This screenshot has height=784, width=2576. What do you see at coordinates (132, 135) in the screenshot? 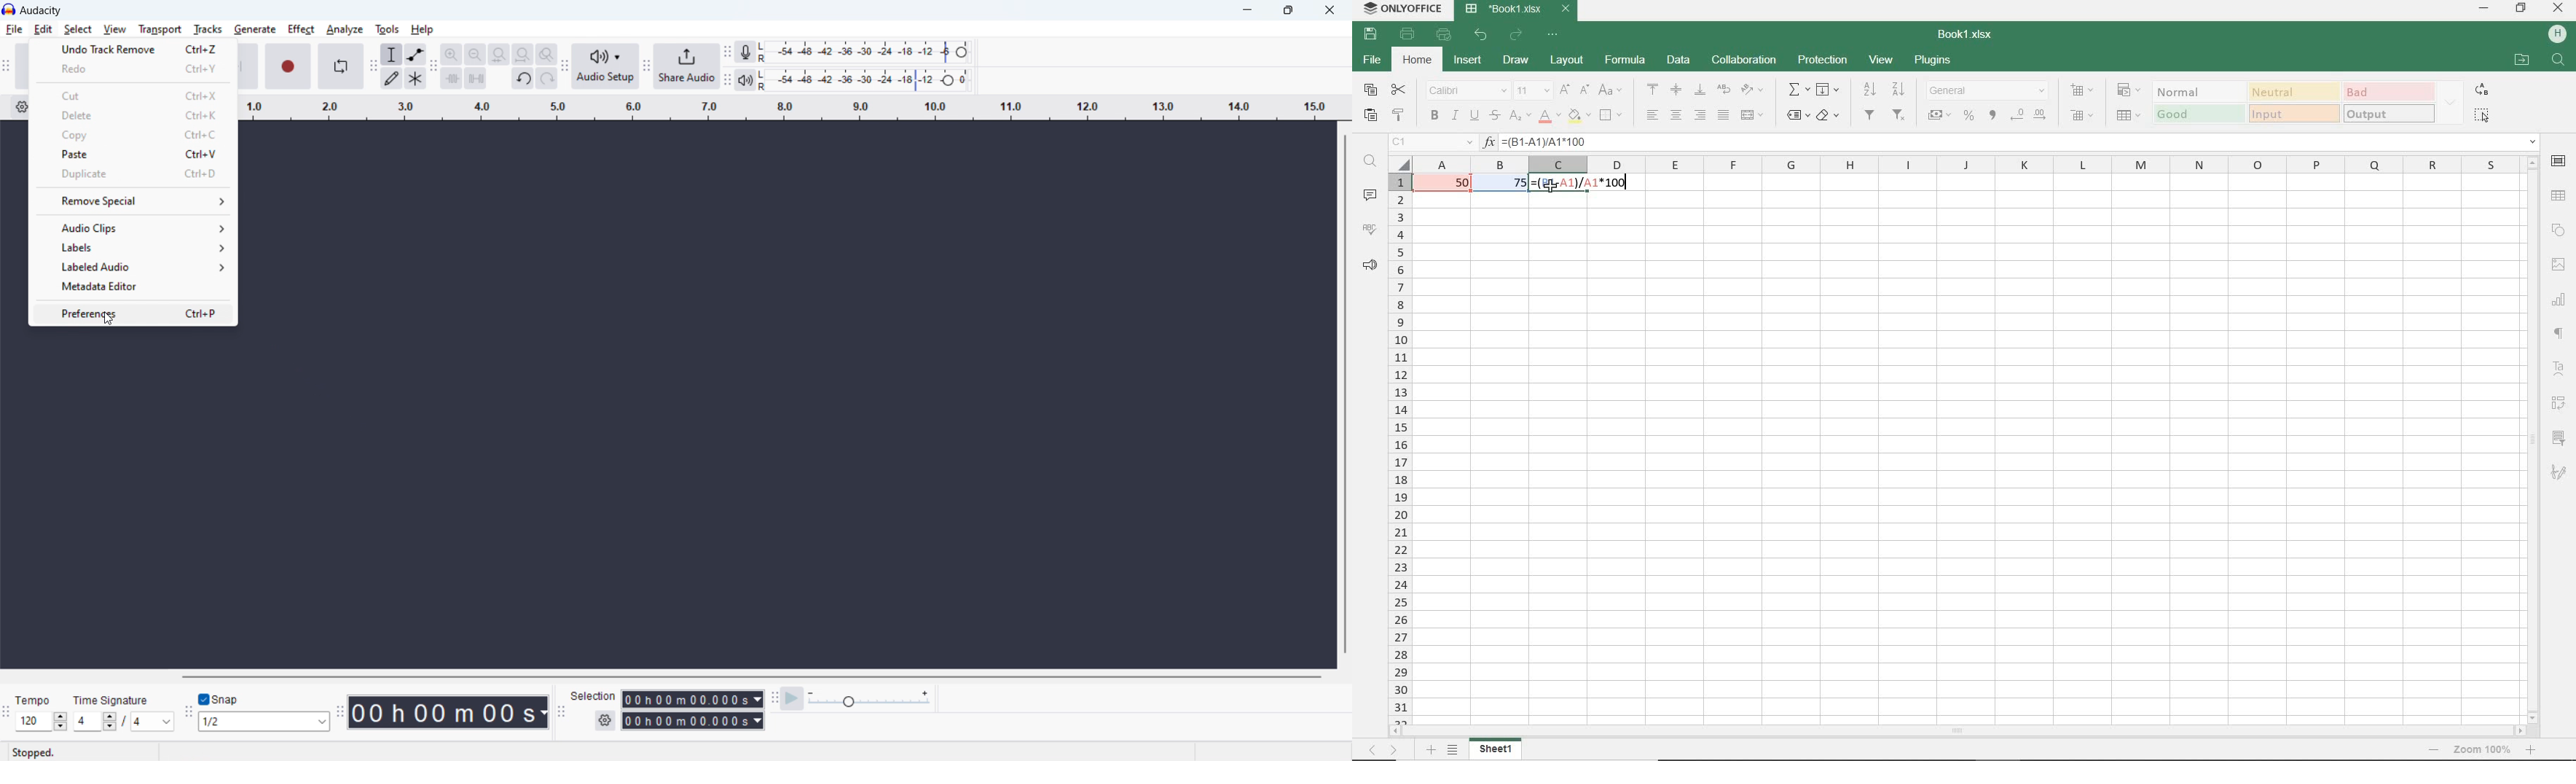
I see `copy` at bounding box center [132, 135].